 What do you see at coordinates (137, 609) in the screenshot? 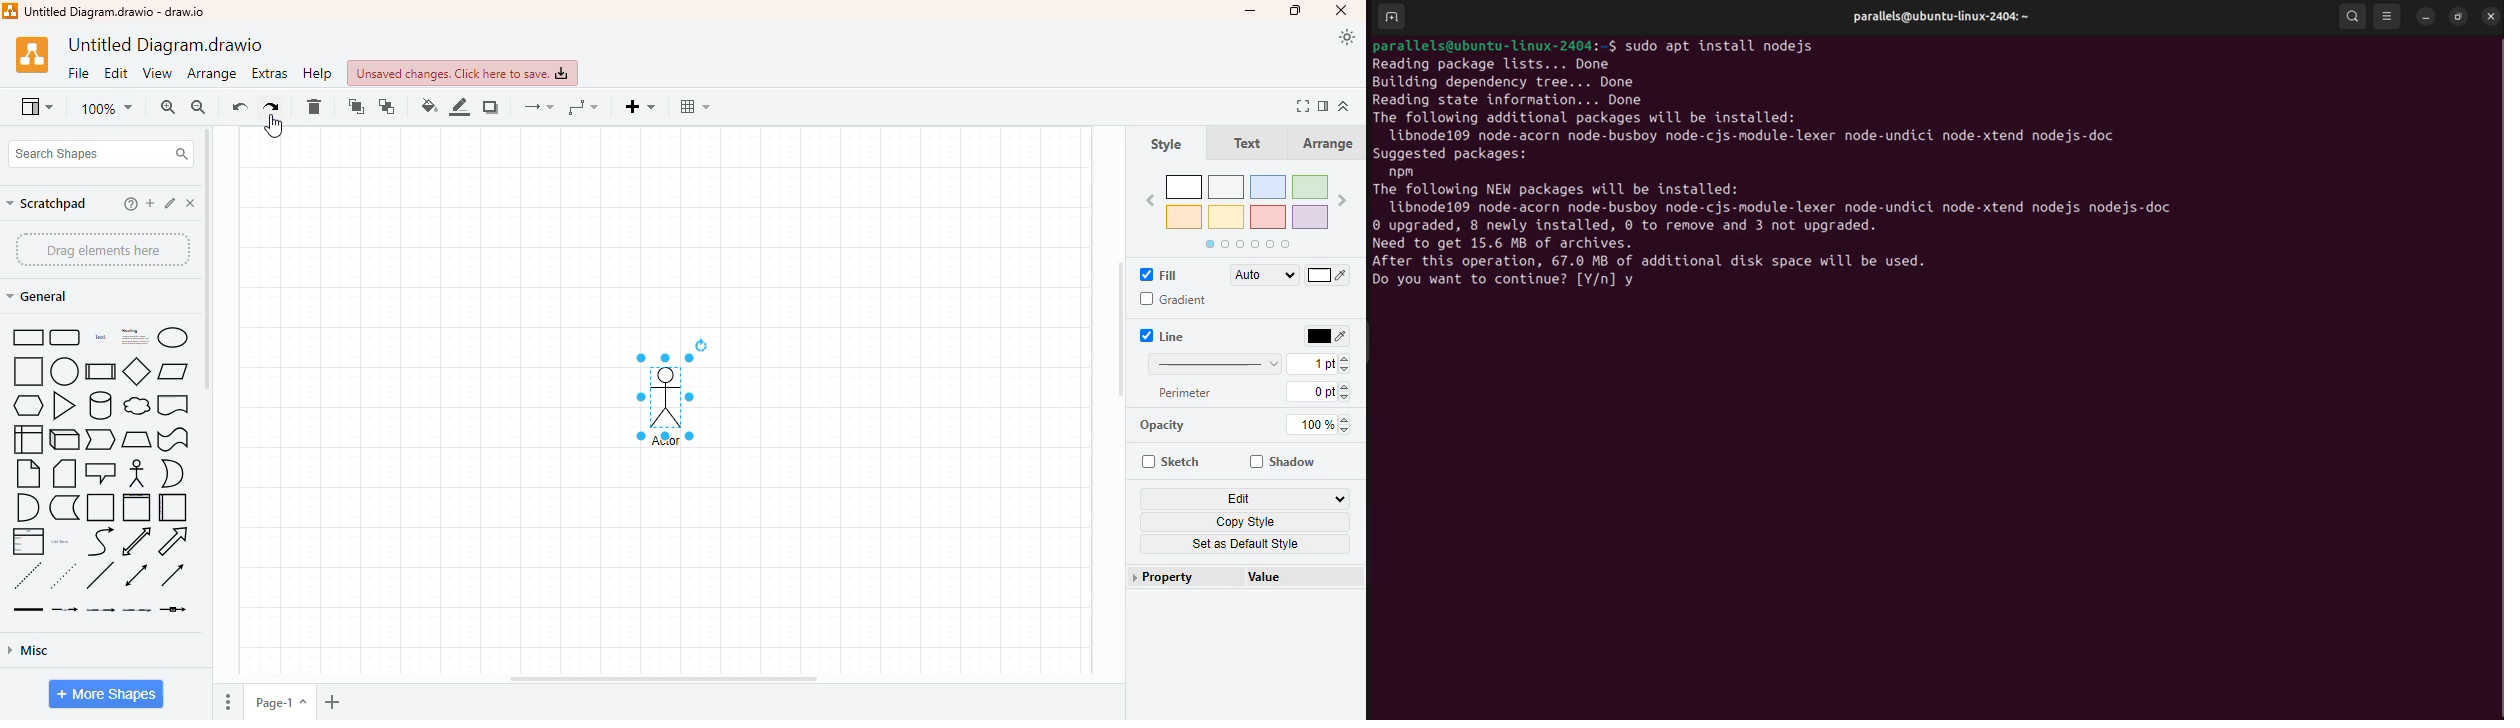
I see `connector with 3 labels` at bounding box center [137, 609].